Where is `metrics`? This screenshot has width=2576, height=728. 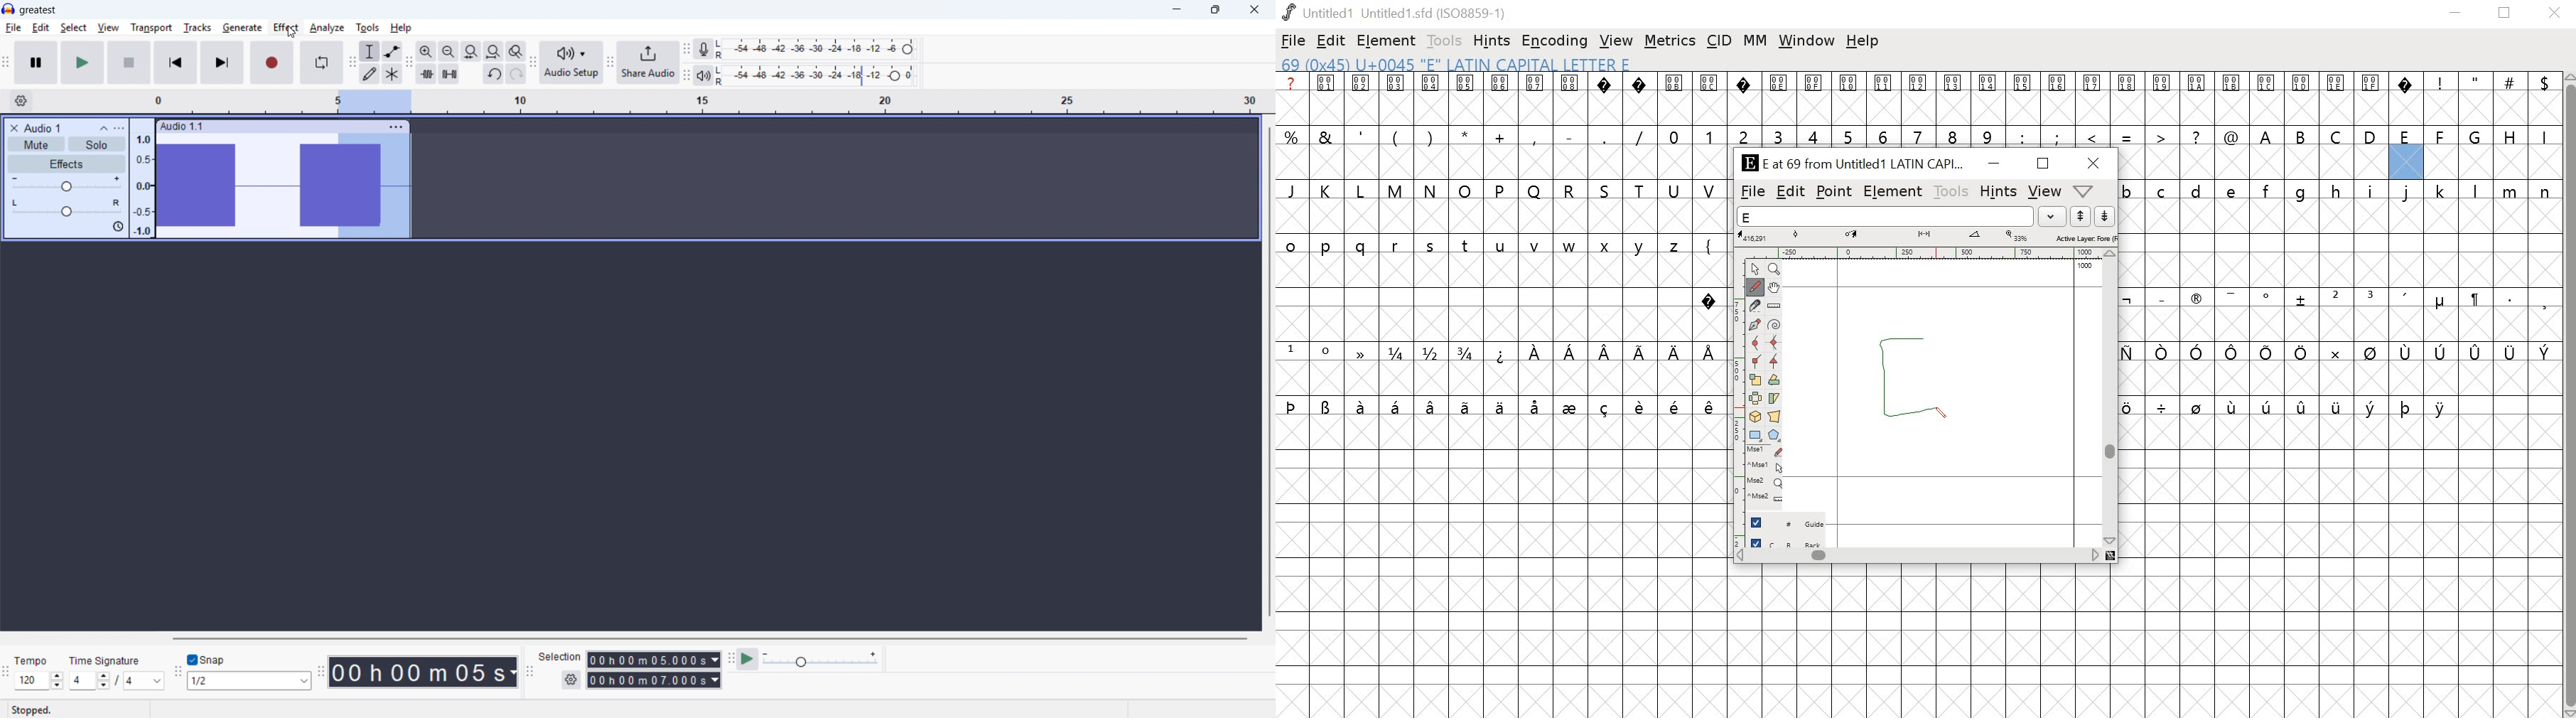 metrics is located at coordinates (1670, 43).